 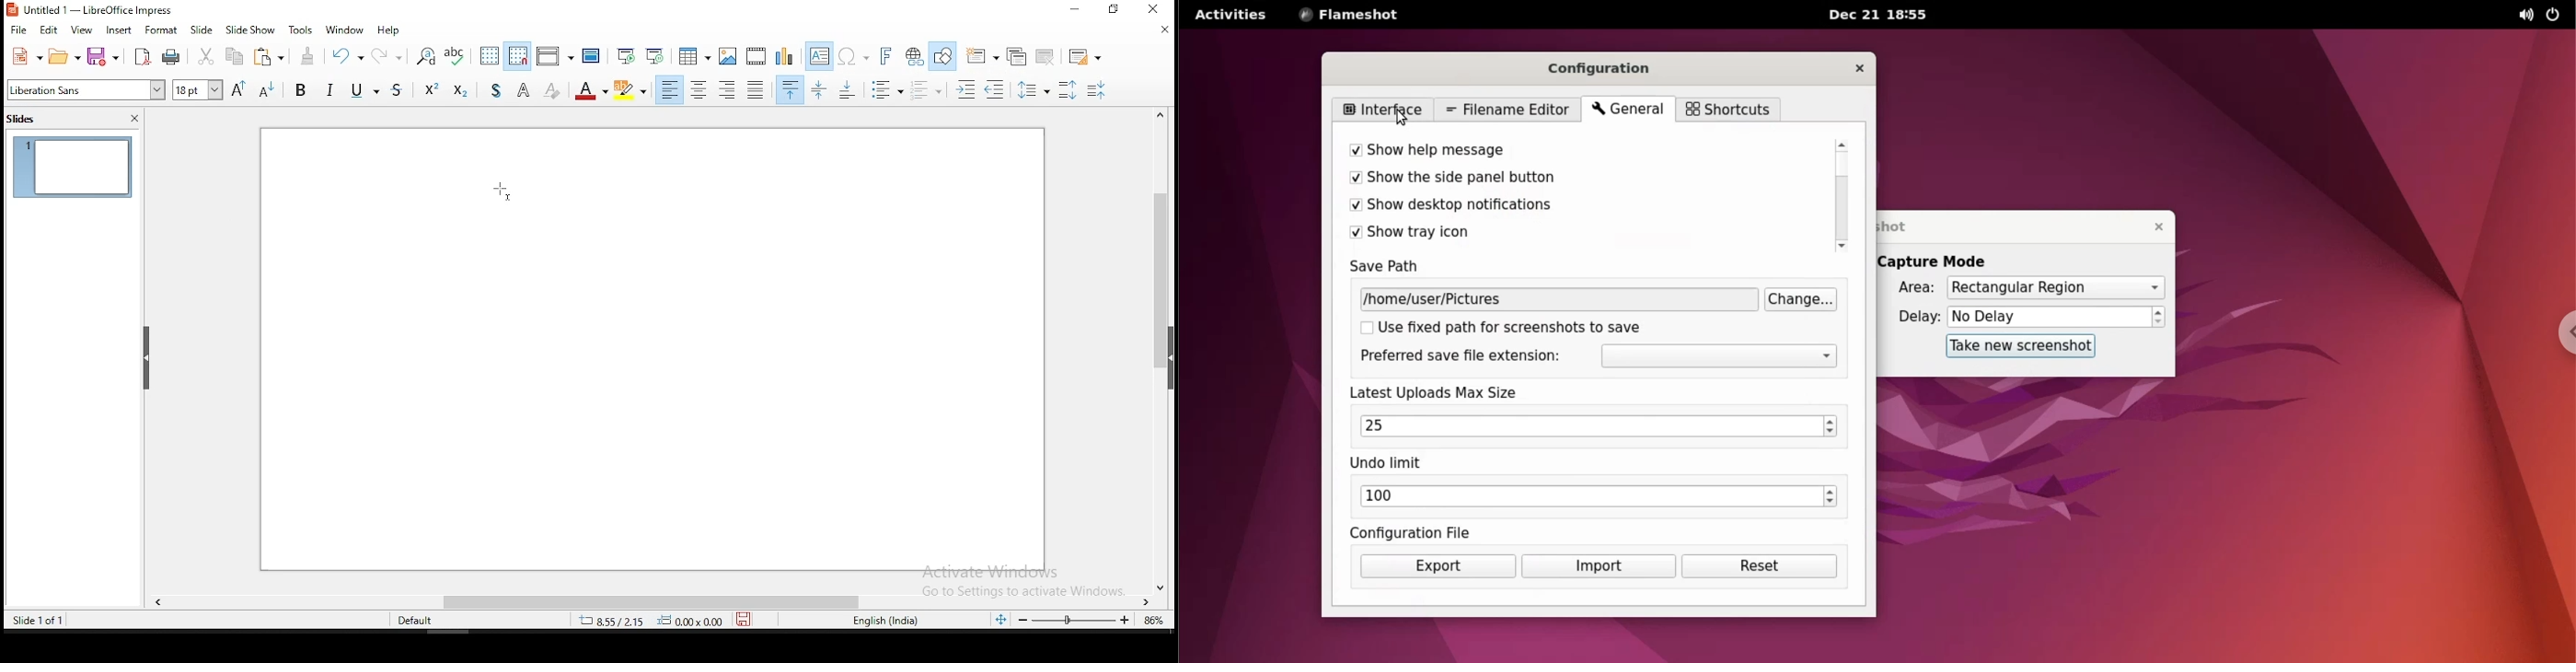 I want to click on insert chart, so click(x=784, y=55).